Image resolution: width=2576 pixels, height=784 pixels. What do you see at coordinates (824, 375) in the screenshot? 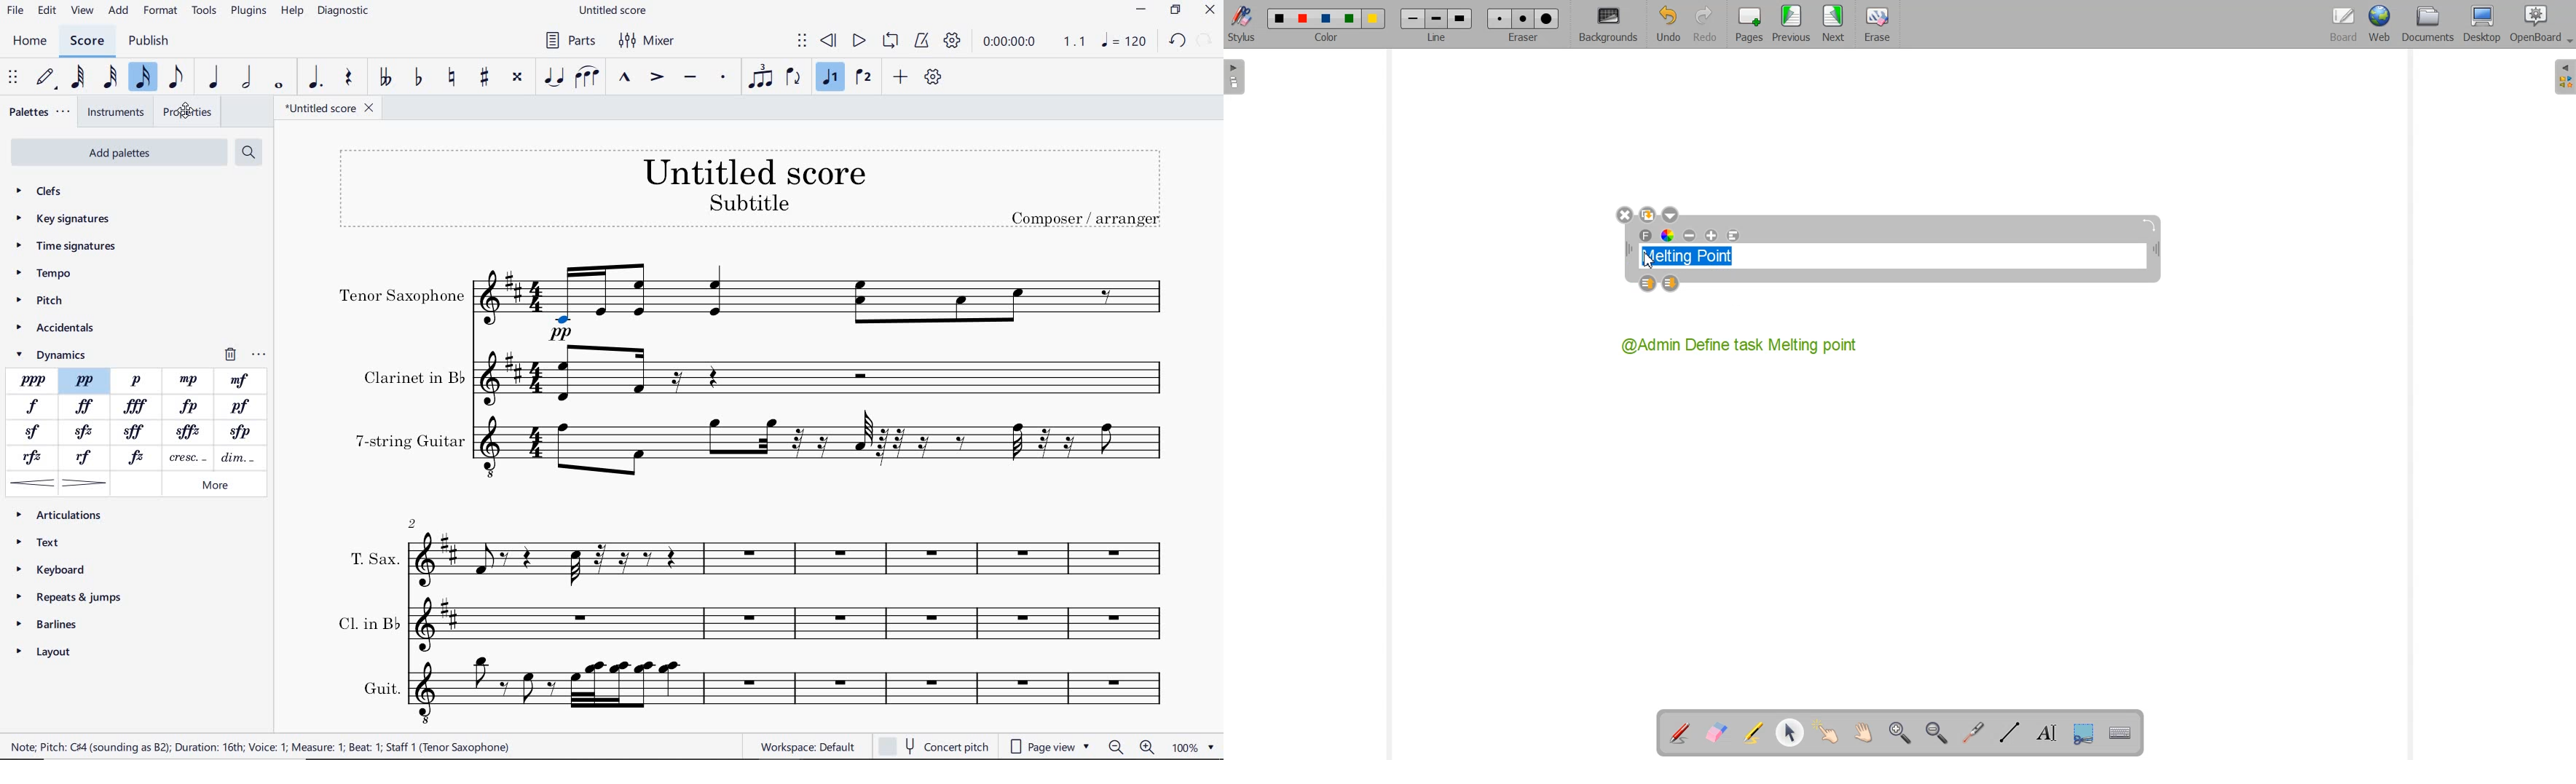
I see `clarinet in b` at bounding box center [824, 375].